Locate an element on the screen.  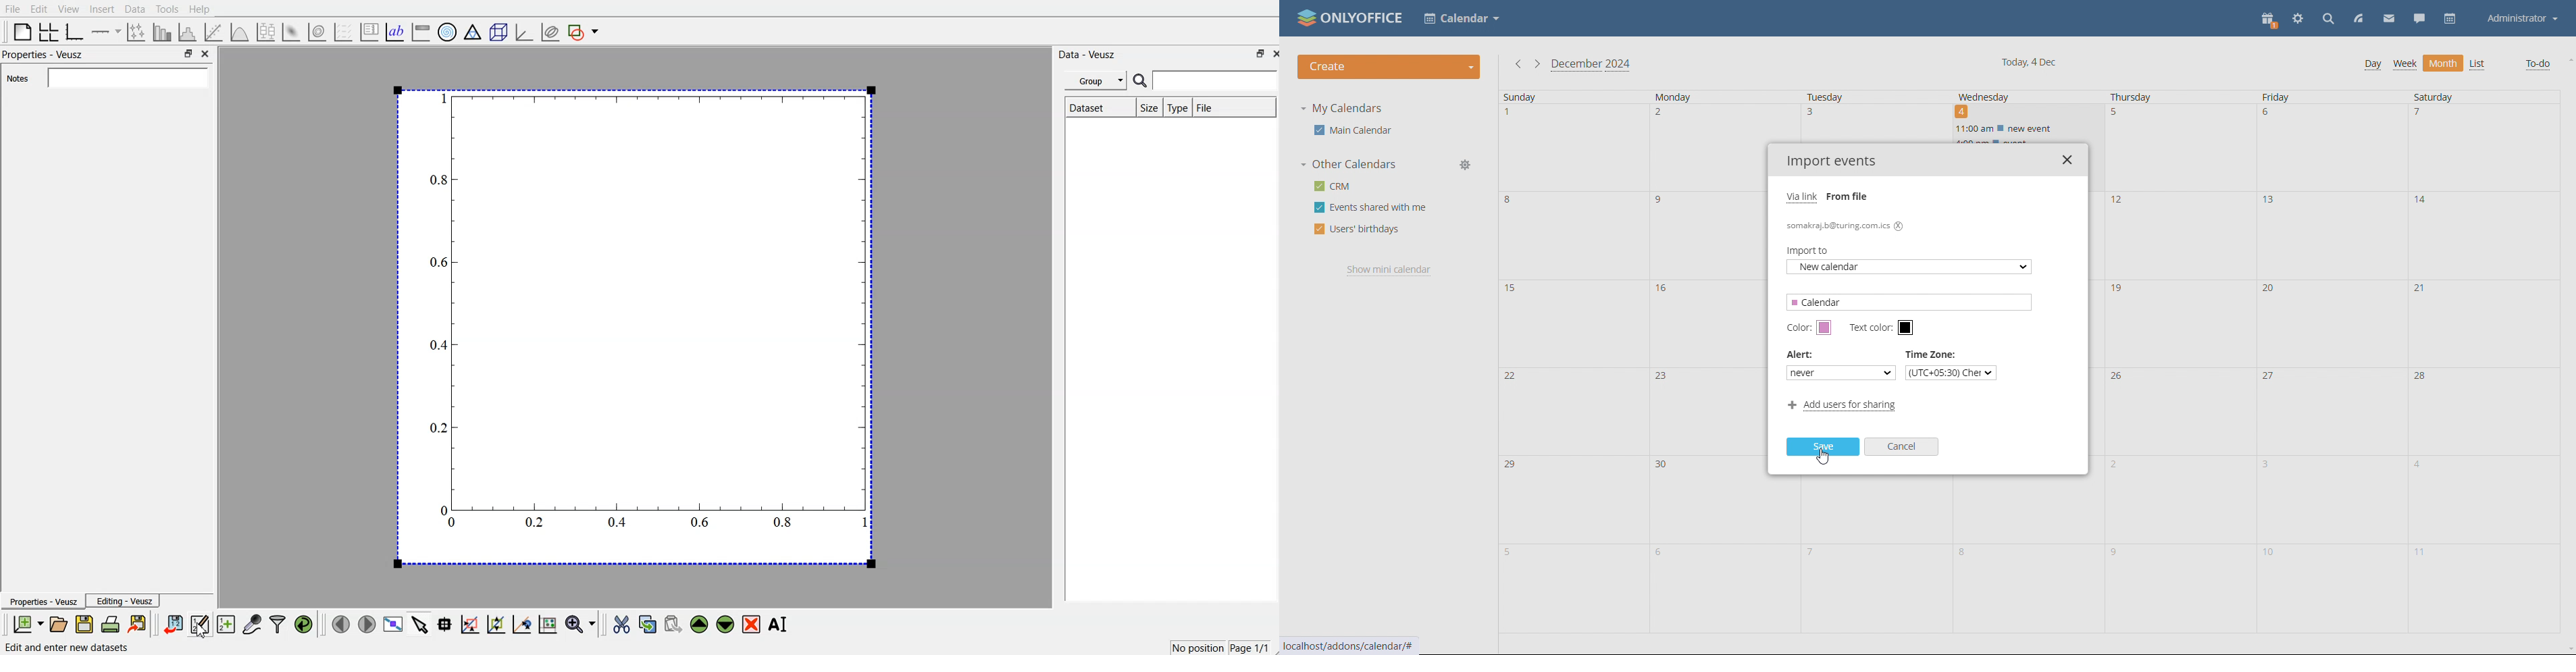
move the selected widgets down is located at coordinates (725, 624).